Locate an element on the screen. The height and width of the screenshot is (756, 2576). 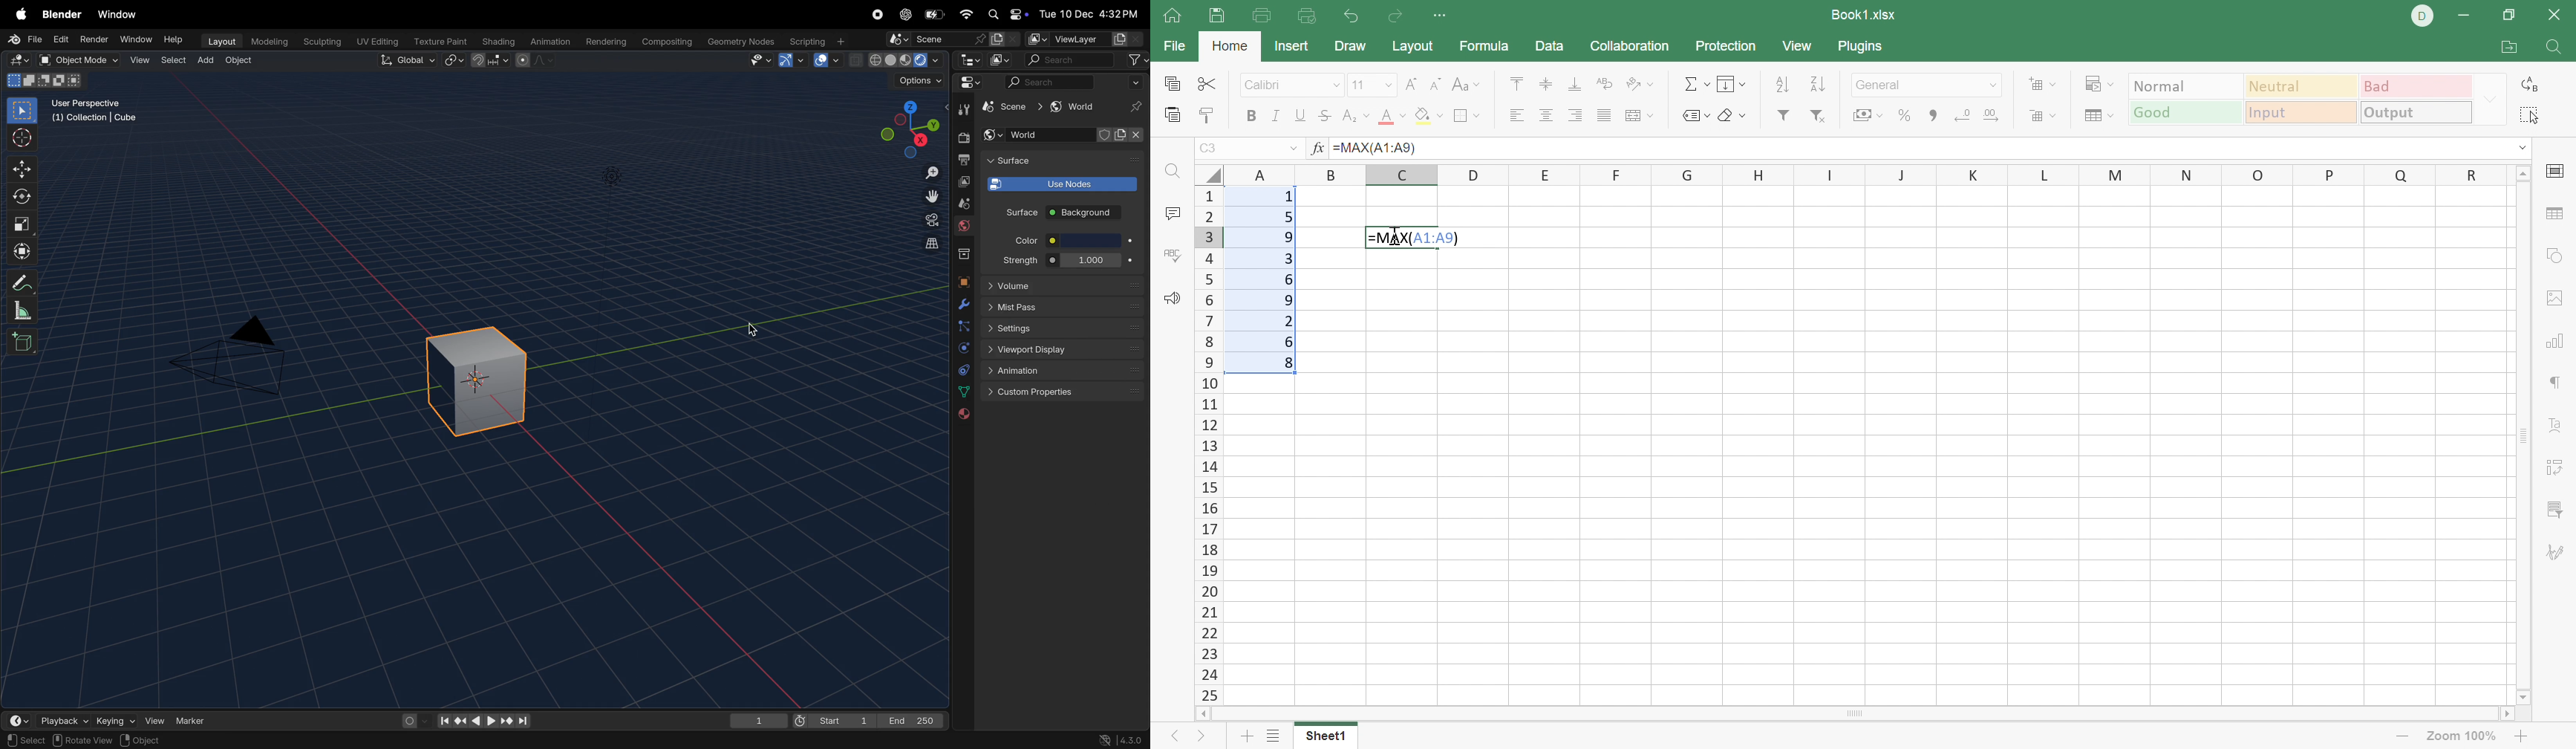
Drop Down is located at coordinates (1388, 85).